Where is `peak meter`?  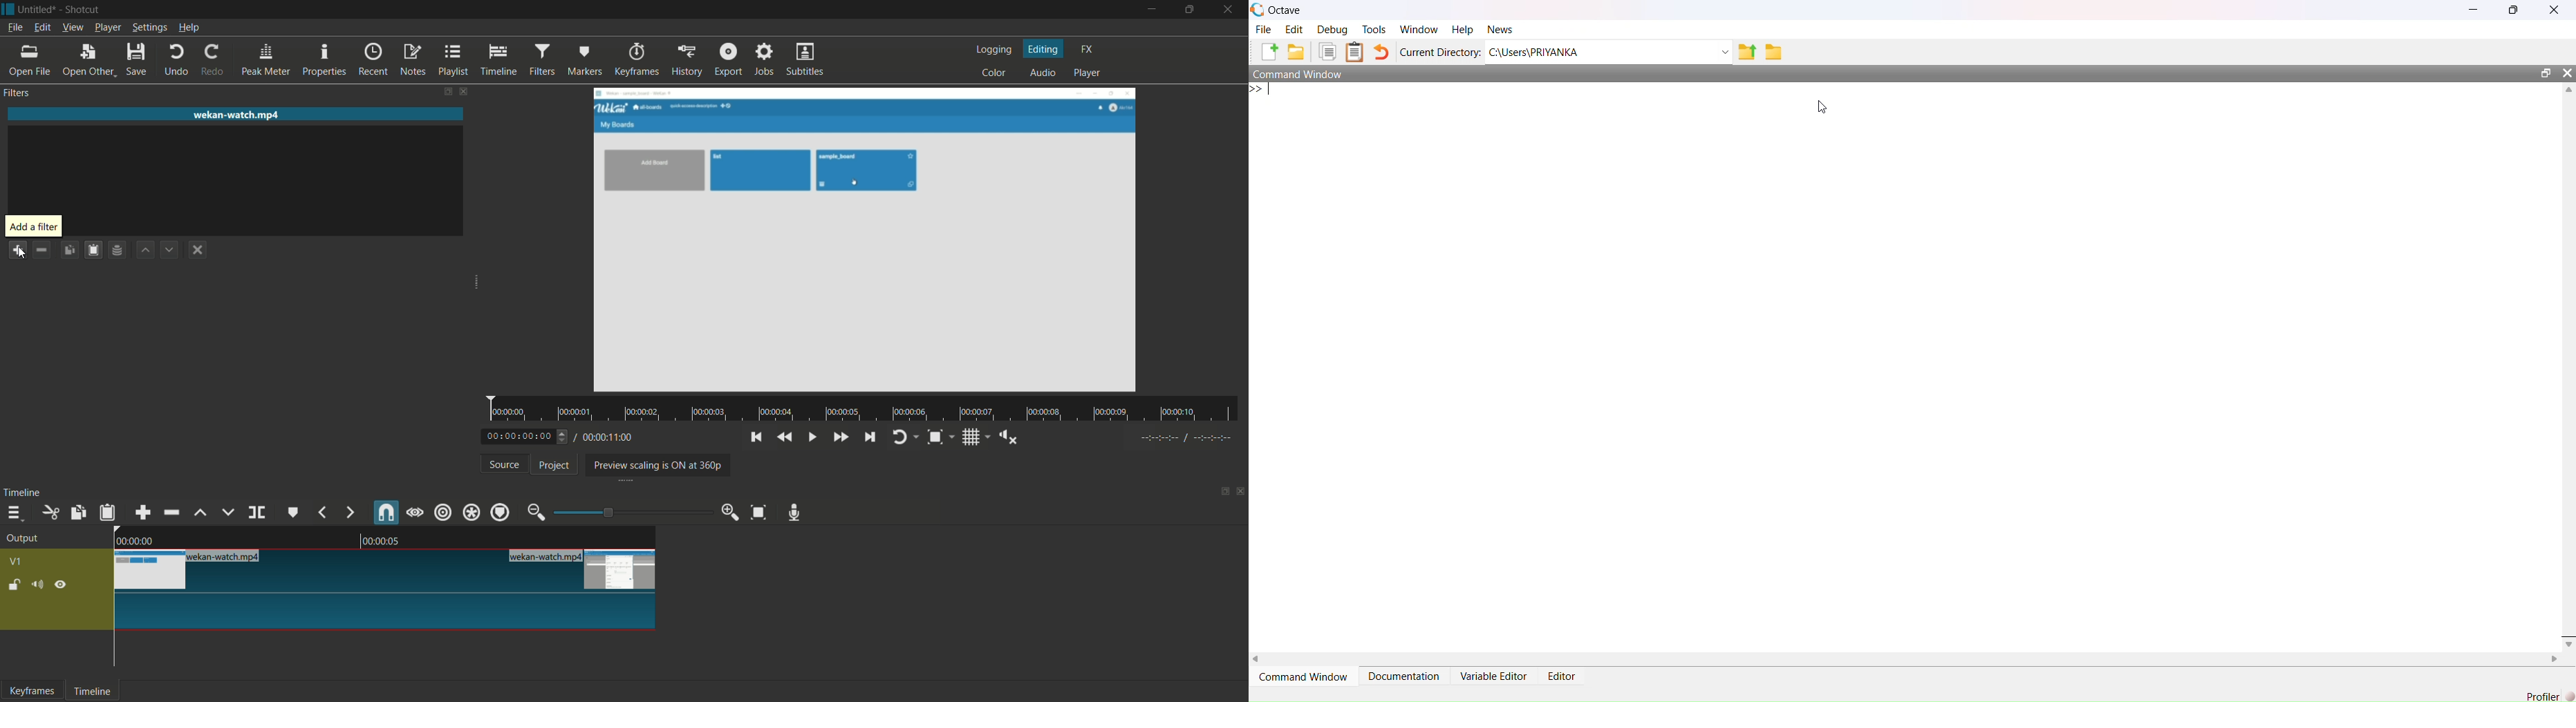 peak meter is located at coordinates (267, 60).